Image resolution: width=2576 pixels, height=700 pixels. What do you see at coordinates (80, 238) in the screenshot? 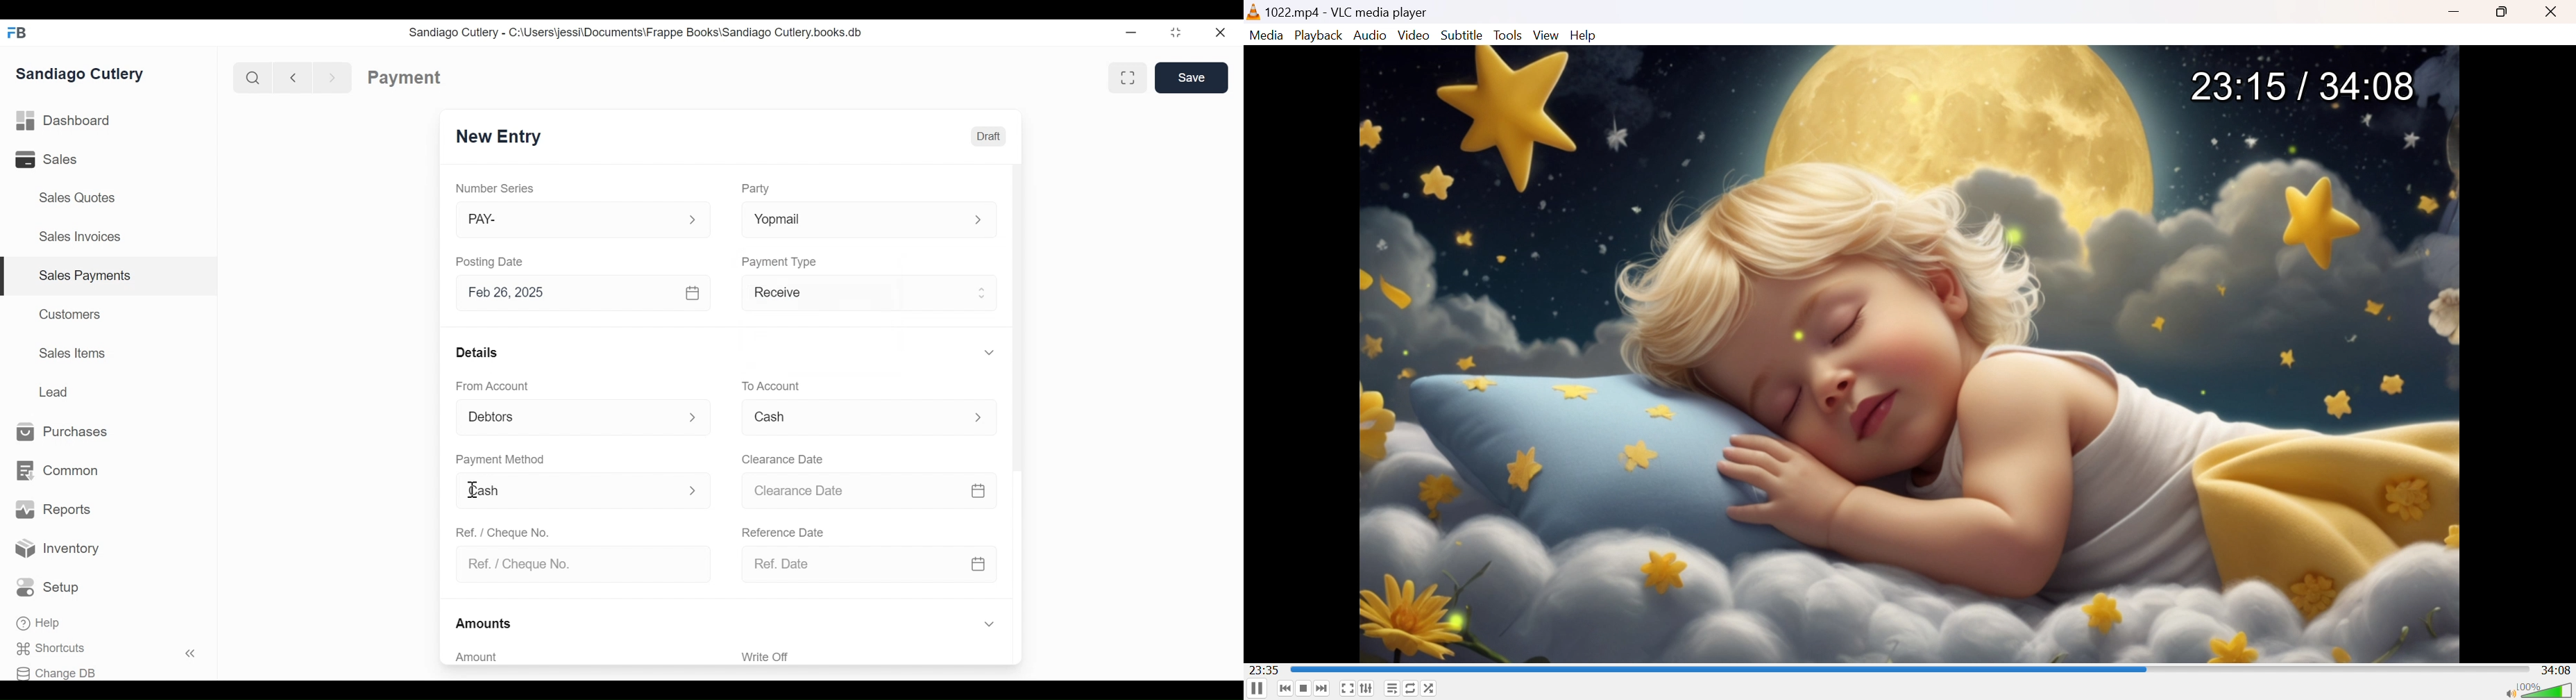
I see `Sales Invoices` at bounding box center [80, 238].